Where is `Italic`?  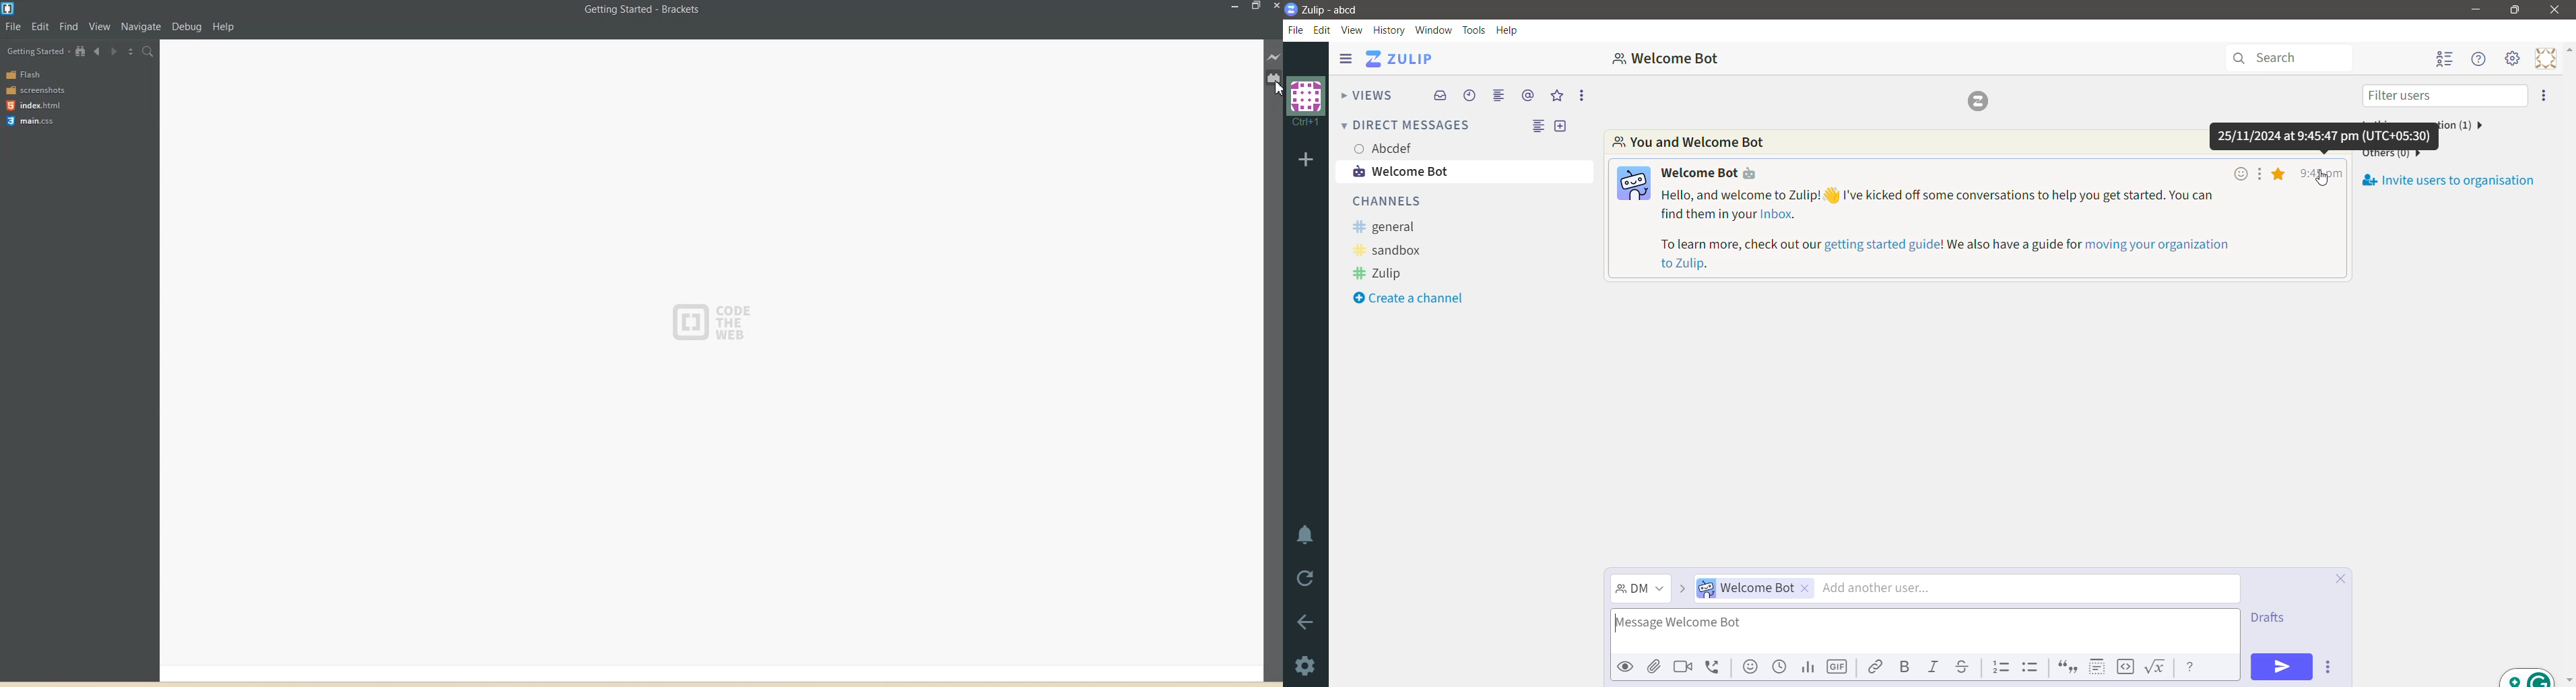
Italic is located at coordinates (1934, 666).